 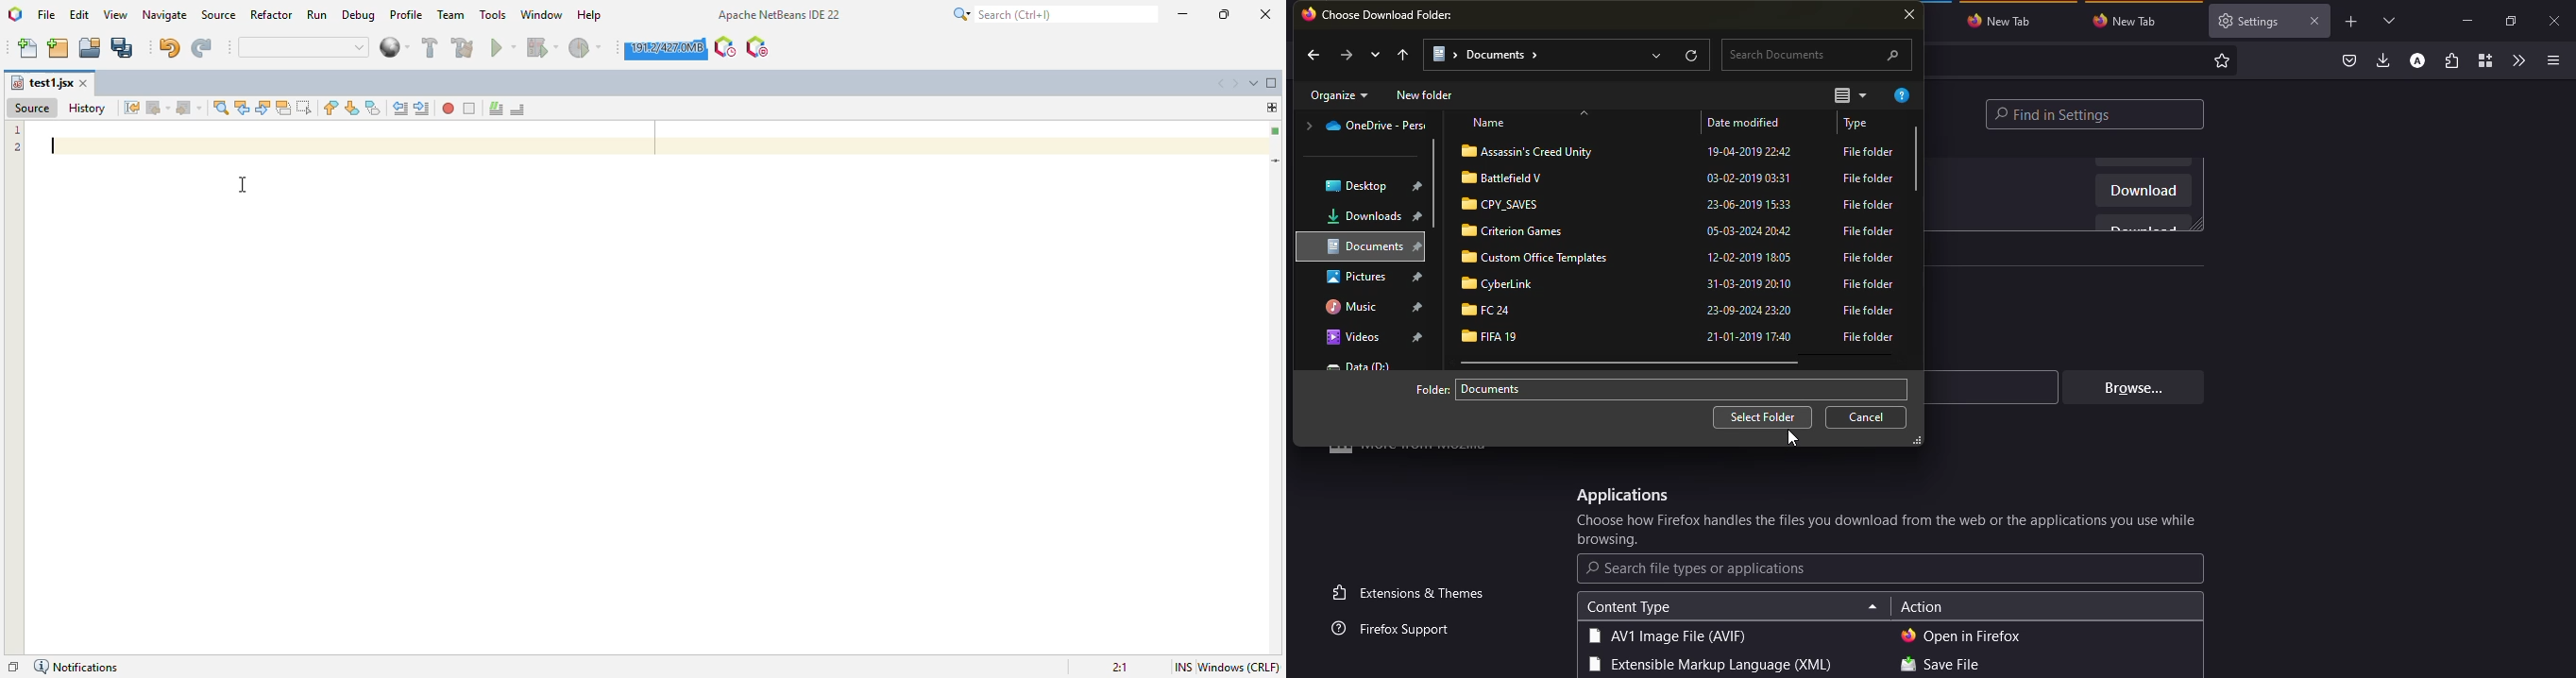 What do you see at coordinates (1358, 305) in the screenshot?
I see `location` at bounding box center [1358, 305].